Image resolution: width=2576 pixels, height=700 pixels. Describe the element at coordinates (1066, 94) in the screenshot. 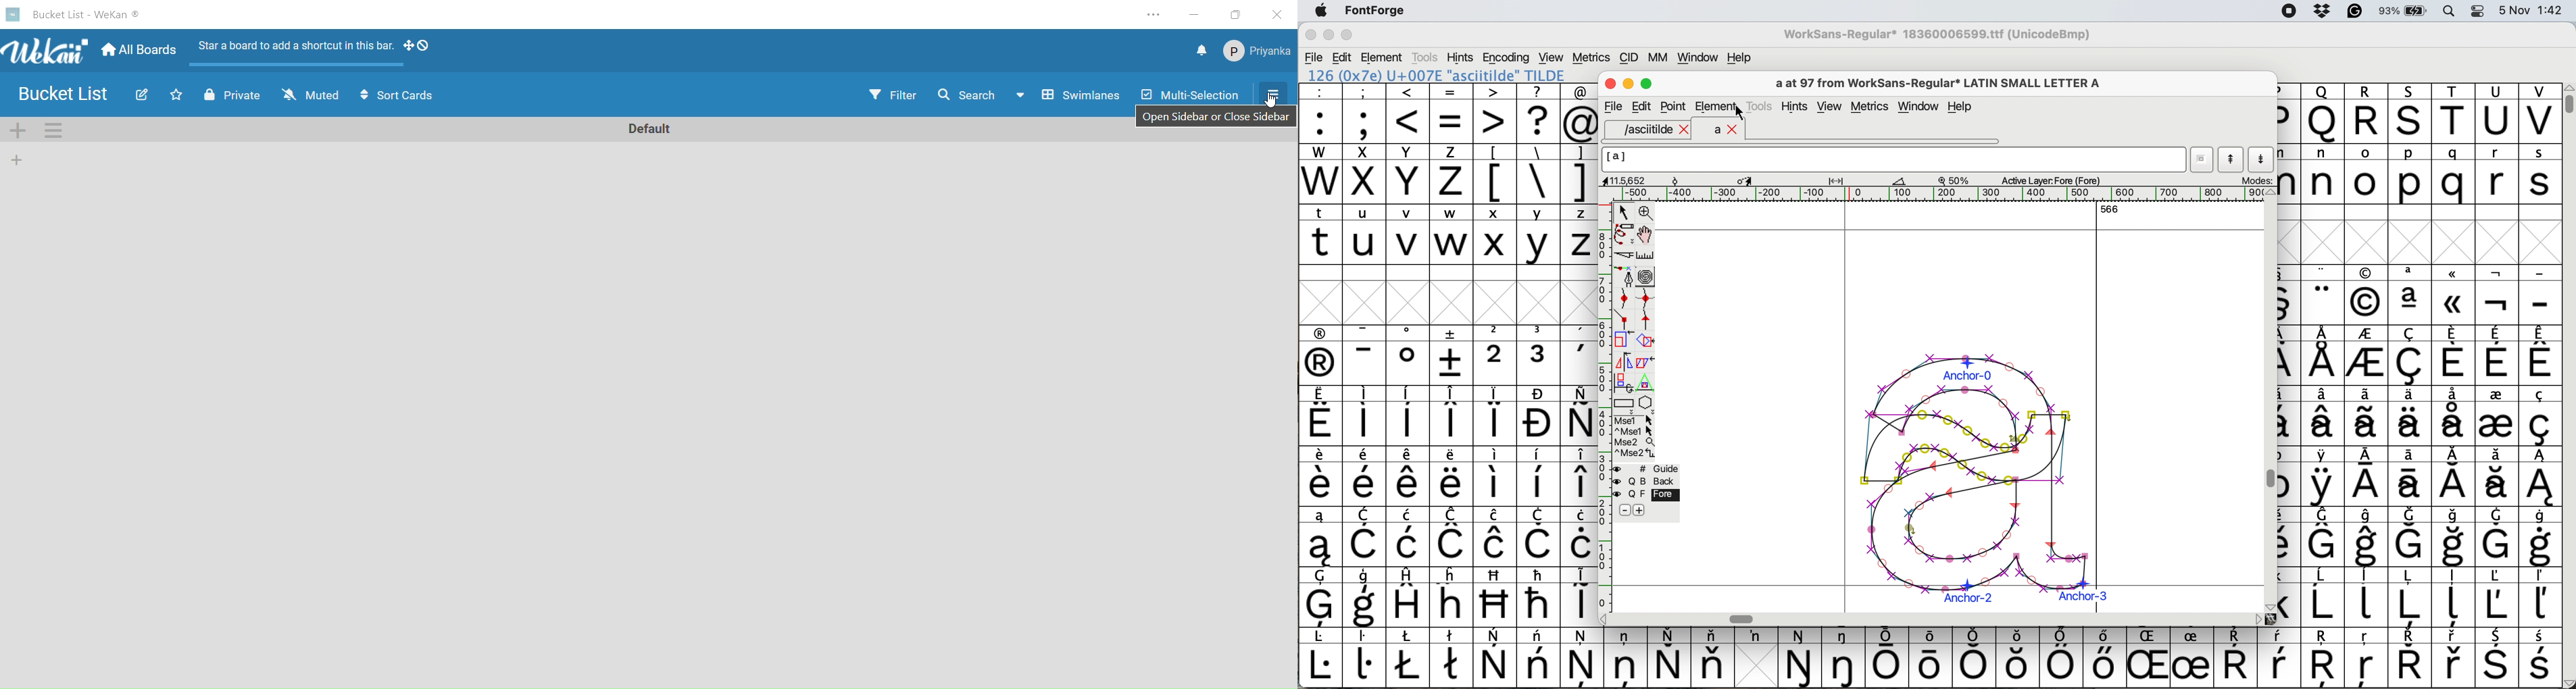

I see `swimlane` at that location.